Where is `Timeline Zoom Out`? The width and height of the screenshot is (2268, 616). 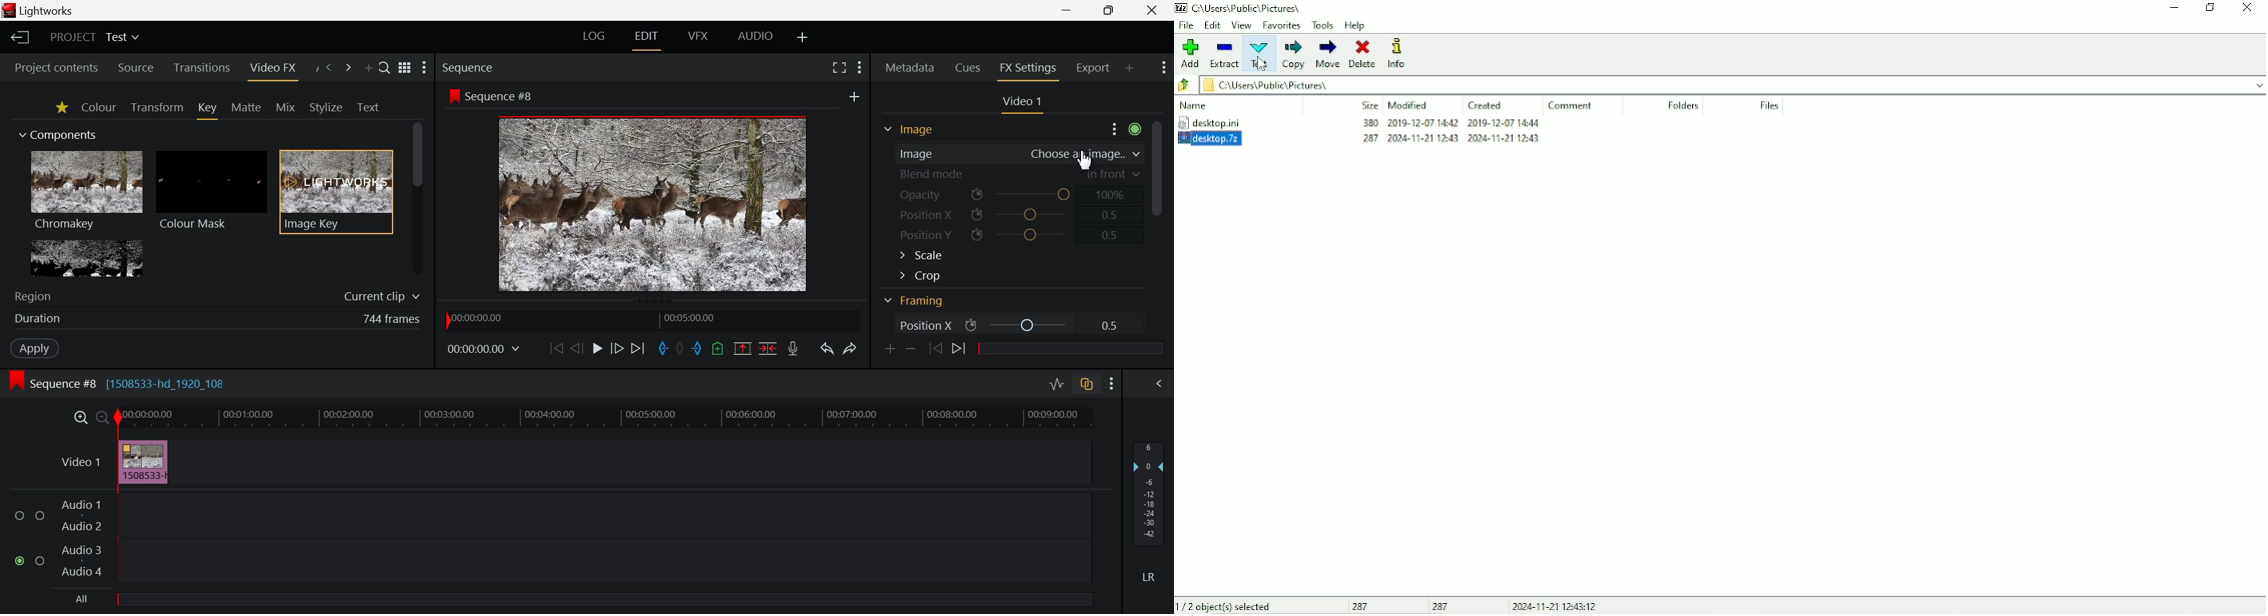 Timeline Zoom Out is located at coordinates (99, 418).